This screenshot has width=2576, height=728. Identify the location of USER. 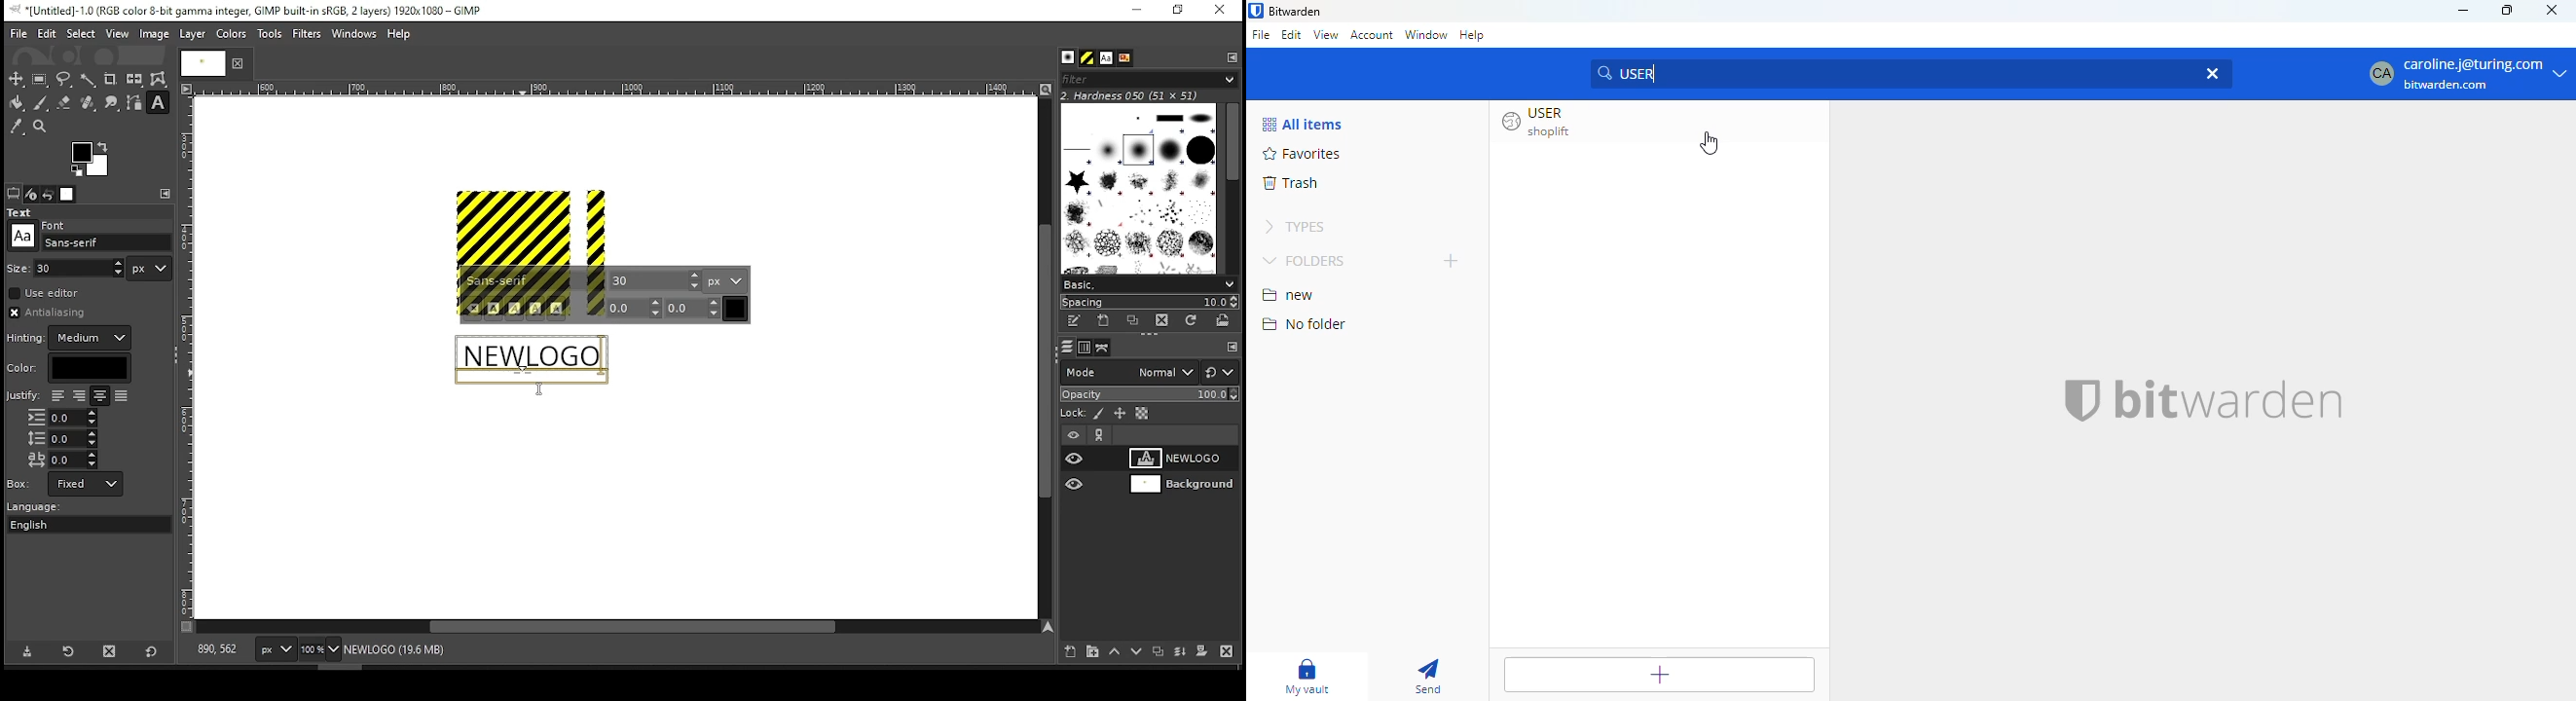
(1885, 72).